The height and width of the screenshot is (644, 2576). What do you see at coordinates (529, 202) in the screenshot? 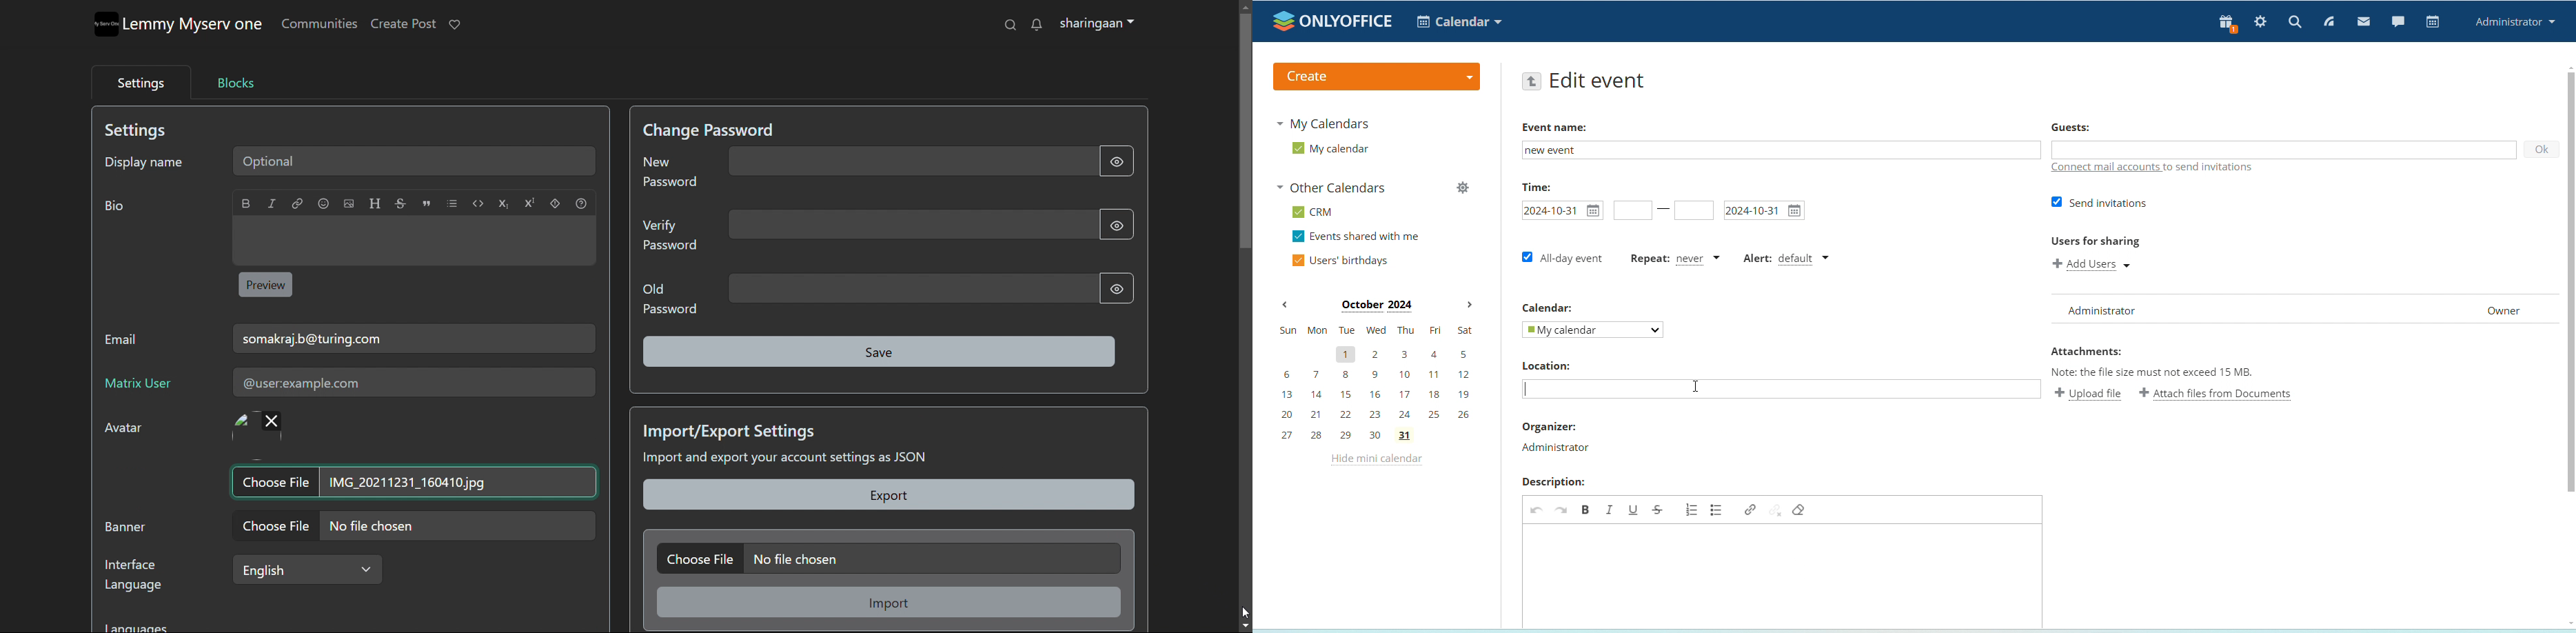
I see `superscript` at bounding box center [529, 202].